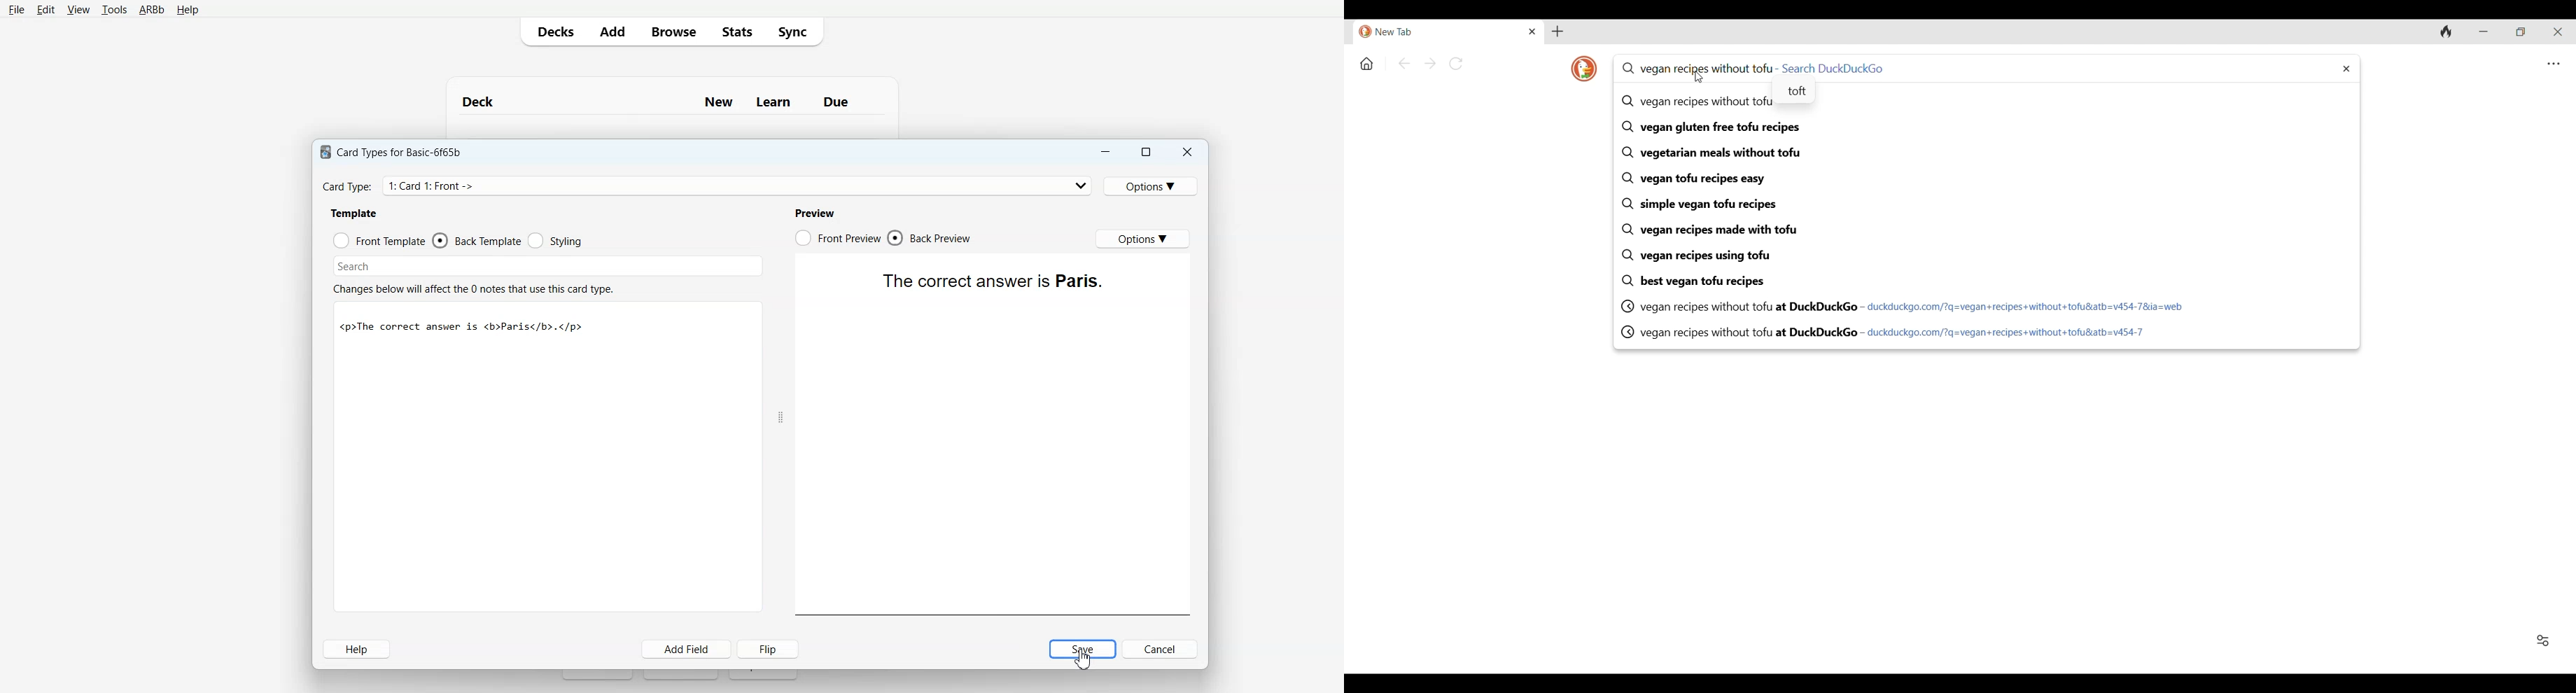  Describe the element at coordinates (476, 240) in the screenshot. I see `Back Template` at that location.